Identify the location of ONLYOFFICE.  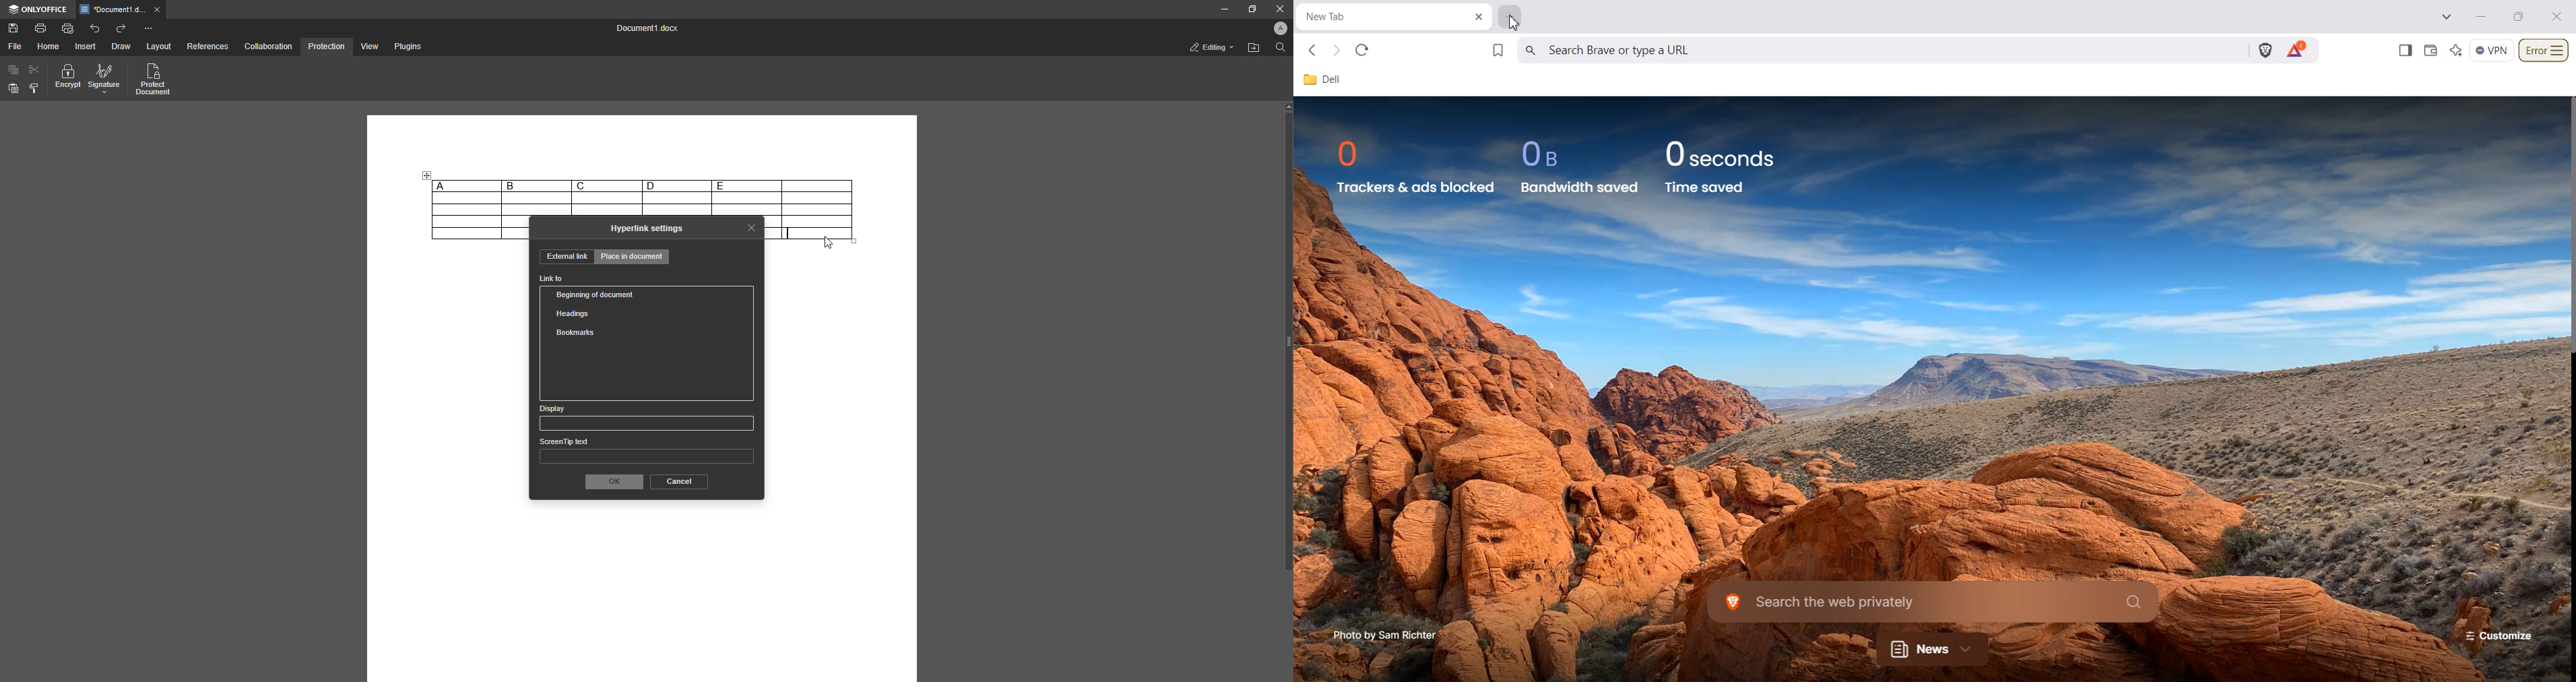
(38, 9).